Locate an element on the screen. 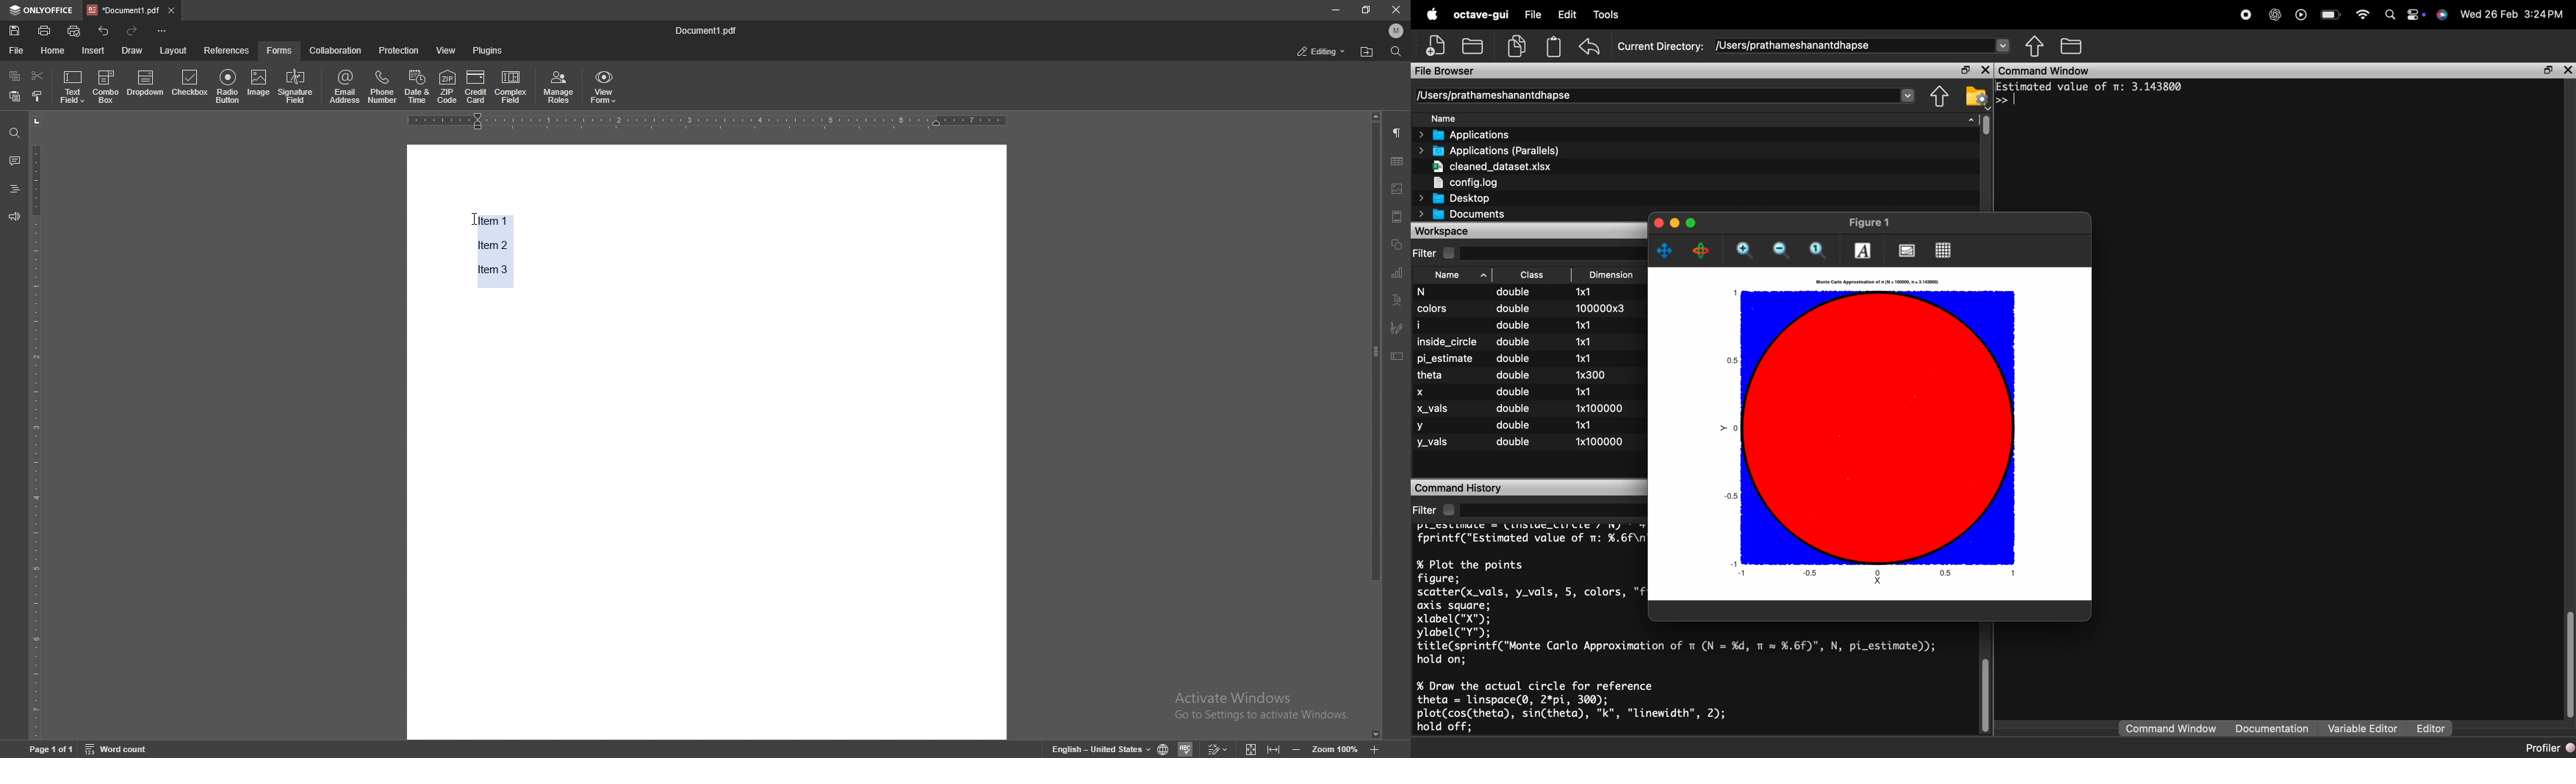 Image resolution: width=2576 pixels, height=784 pixels. zoom is located at coordinates (1334, 748).